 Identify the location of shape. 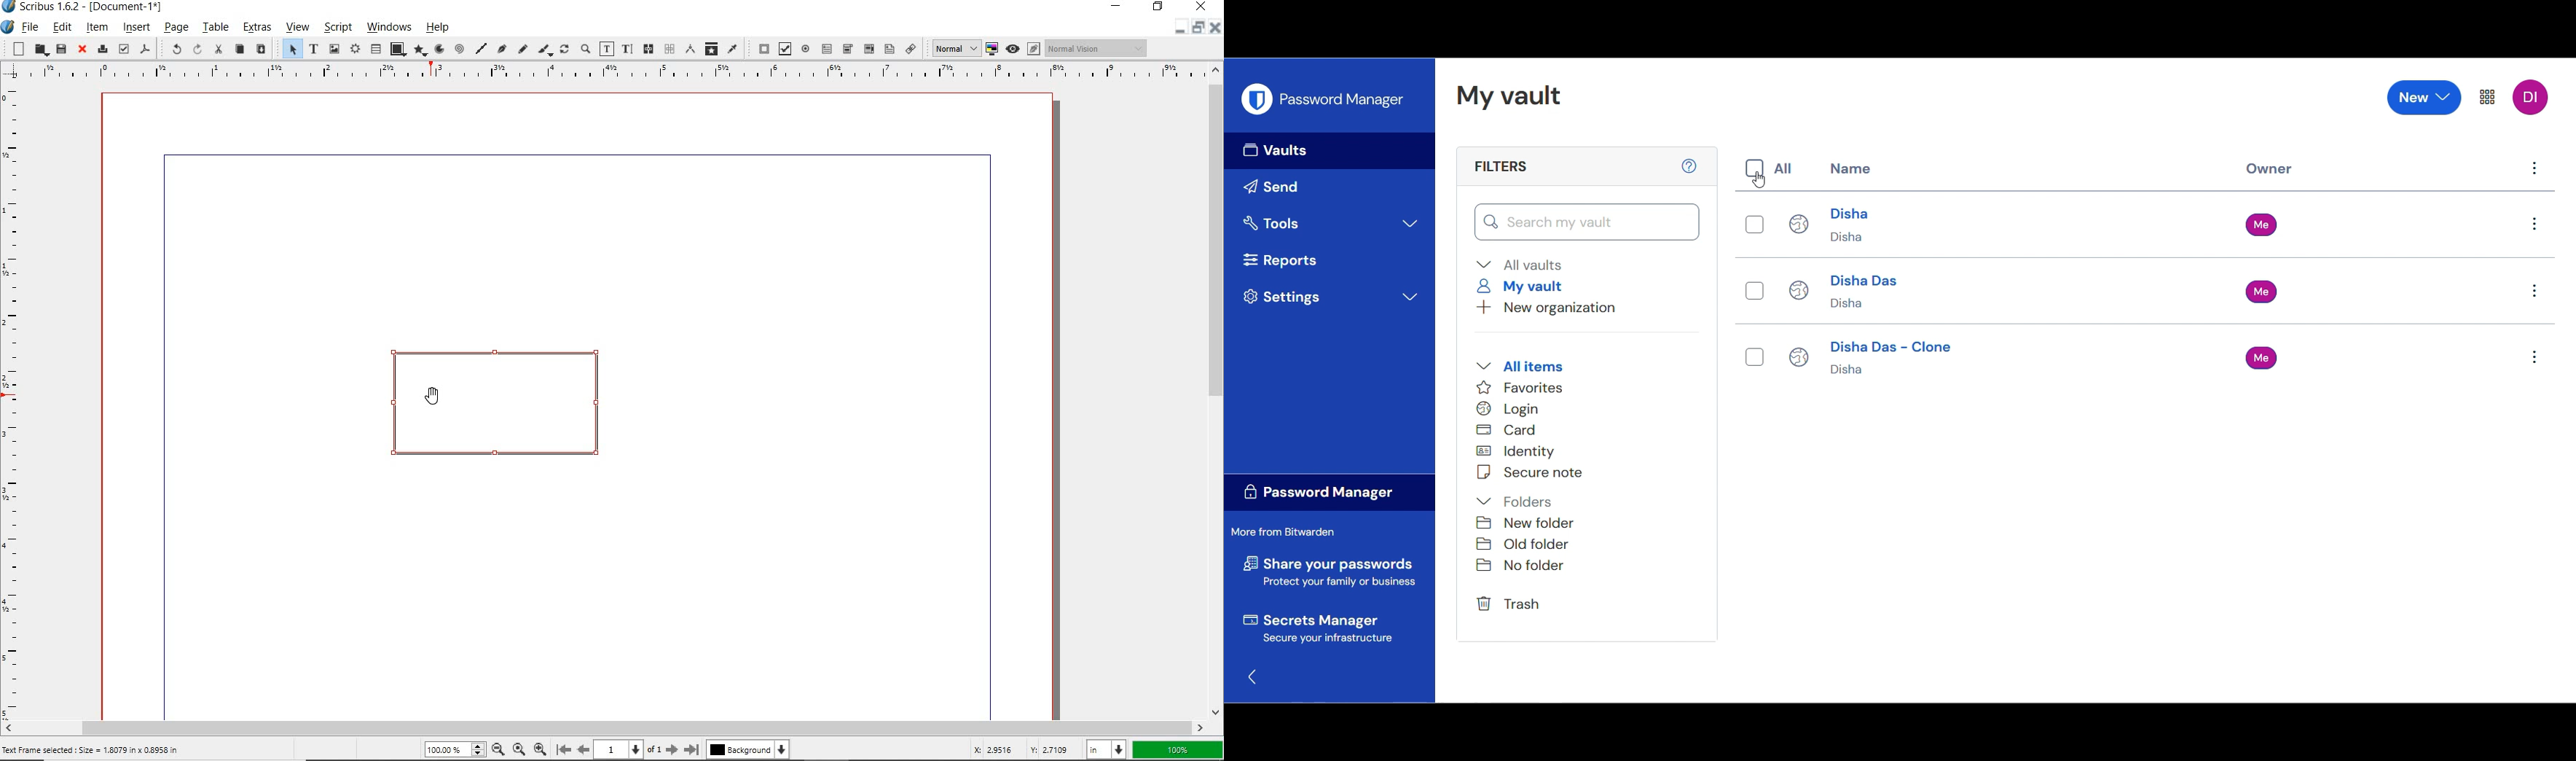
(397, 48).